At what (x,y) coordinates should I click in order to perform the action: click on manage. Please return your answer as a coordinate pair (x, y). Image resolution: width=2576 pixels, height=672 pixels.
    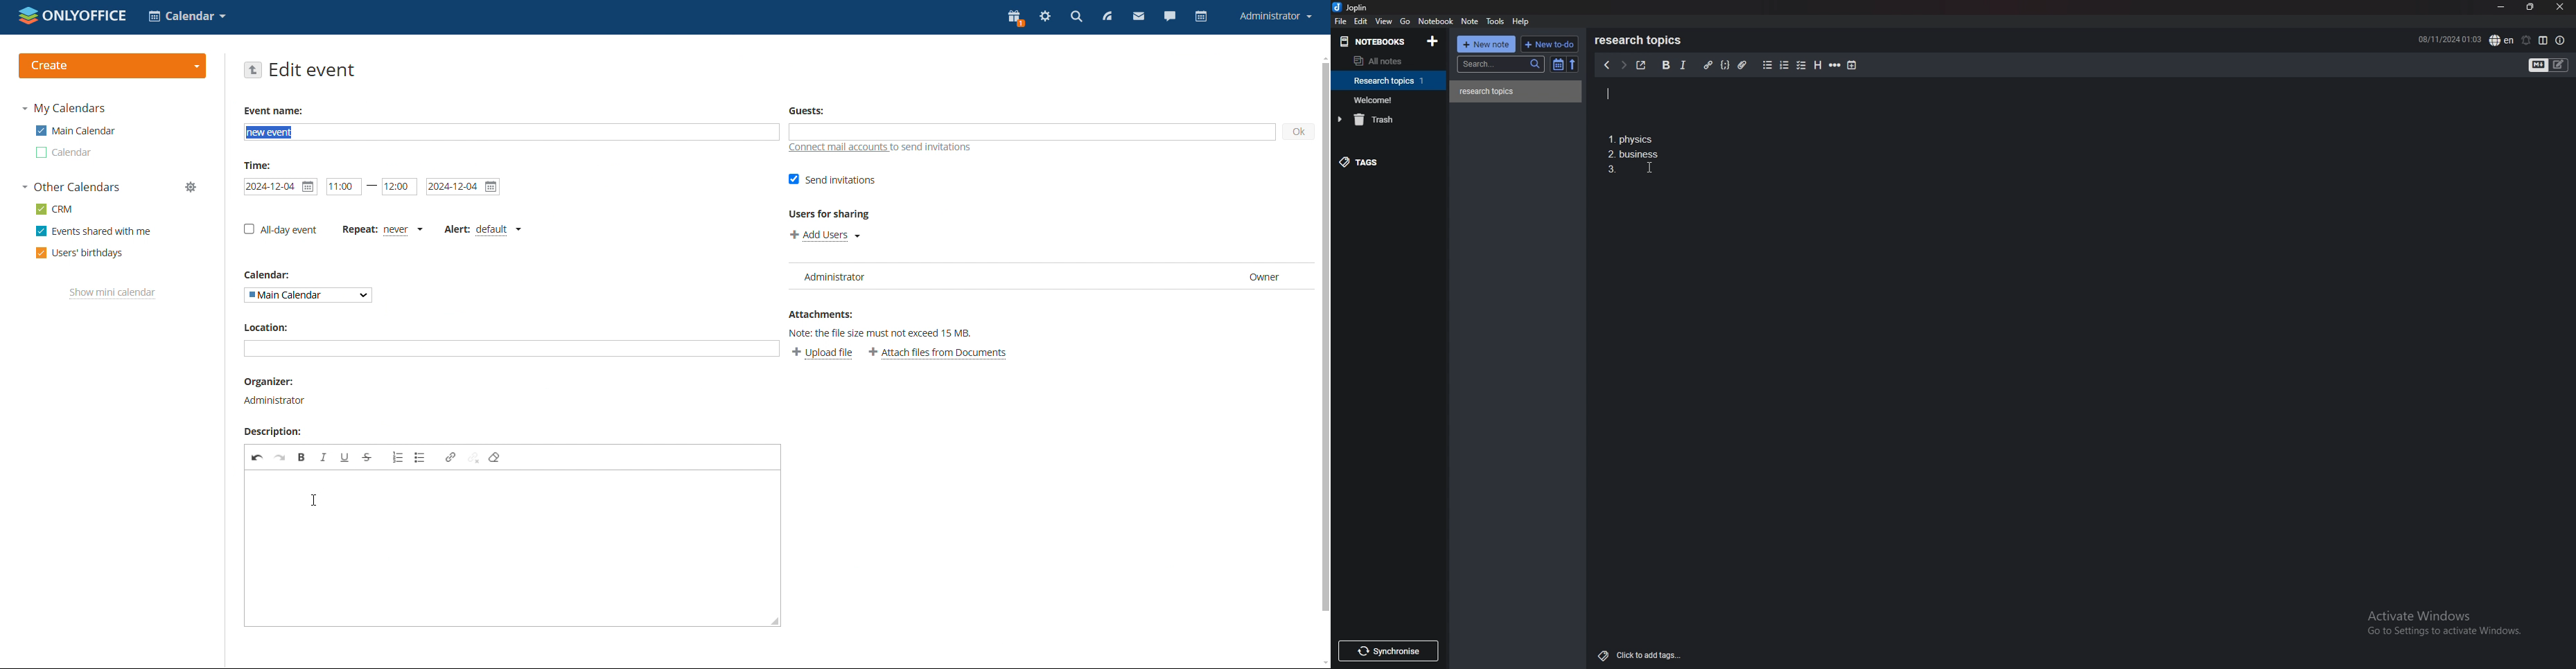
    Looking at the image, I should click on (192, 188).